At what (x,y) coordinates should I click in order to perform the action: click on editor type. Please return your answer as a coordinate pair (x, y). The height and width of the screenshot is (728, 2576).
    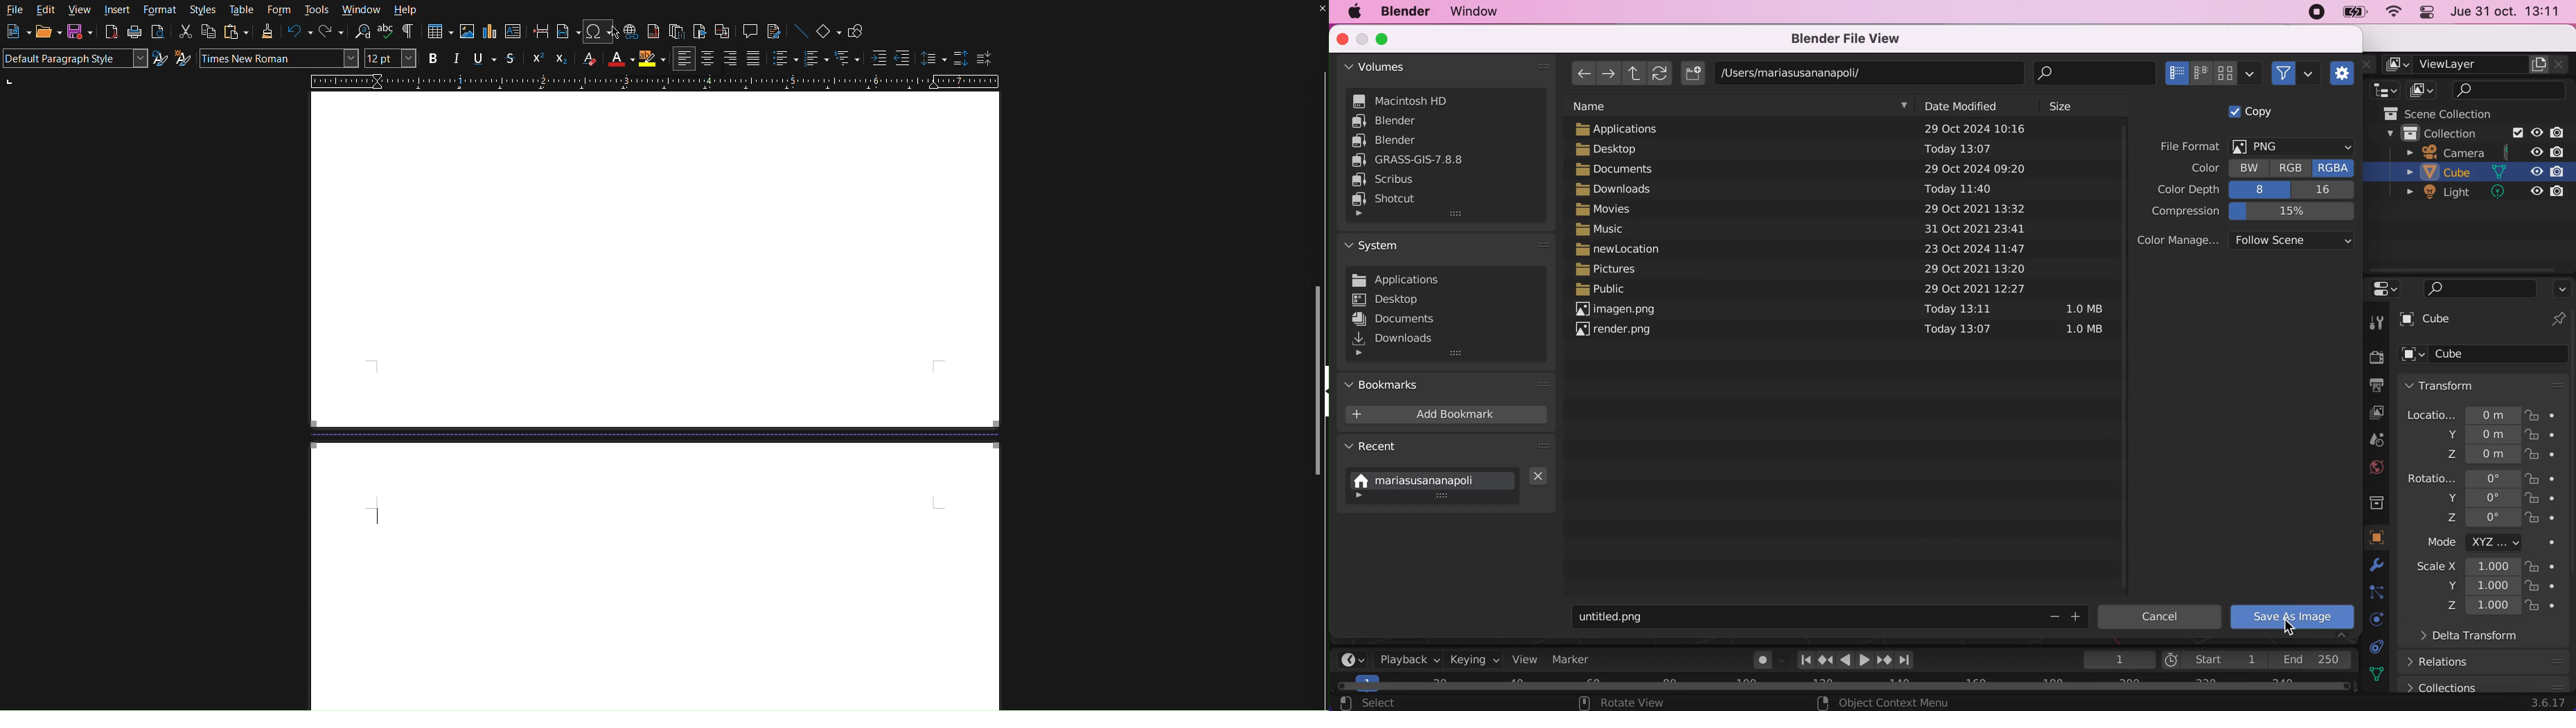
    Looking at the image, I should click on (2382, 290).